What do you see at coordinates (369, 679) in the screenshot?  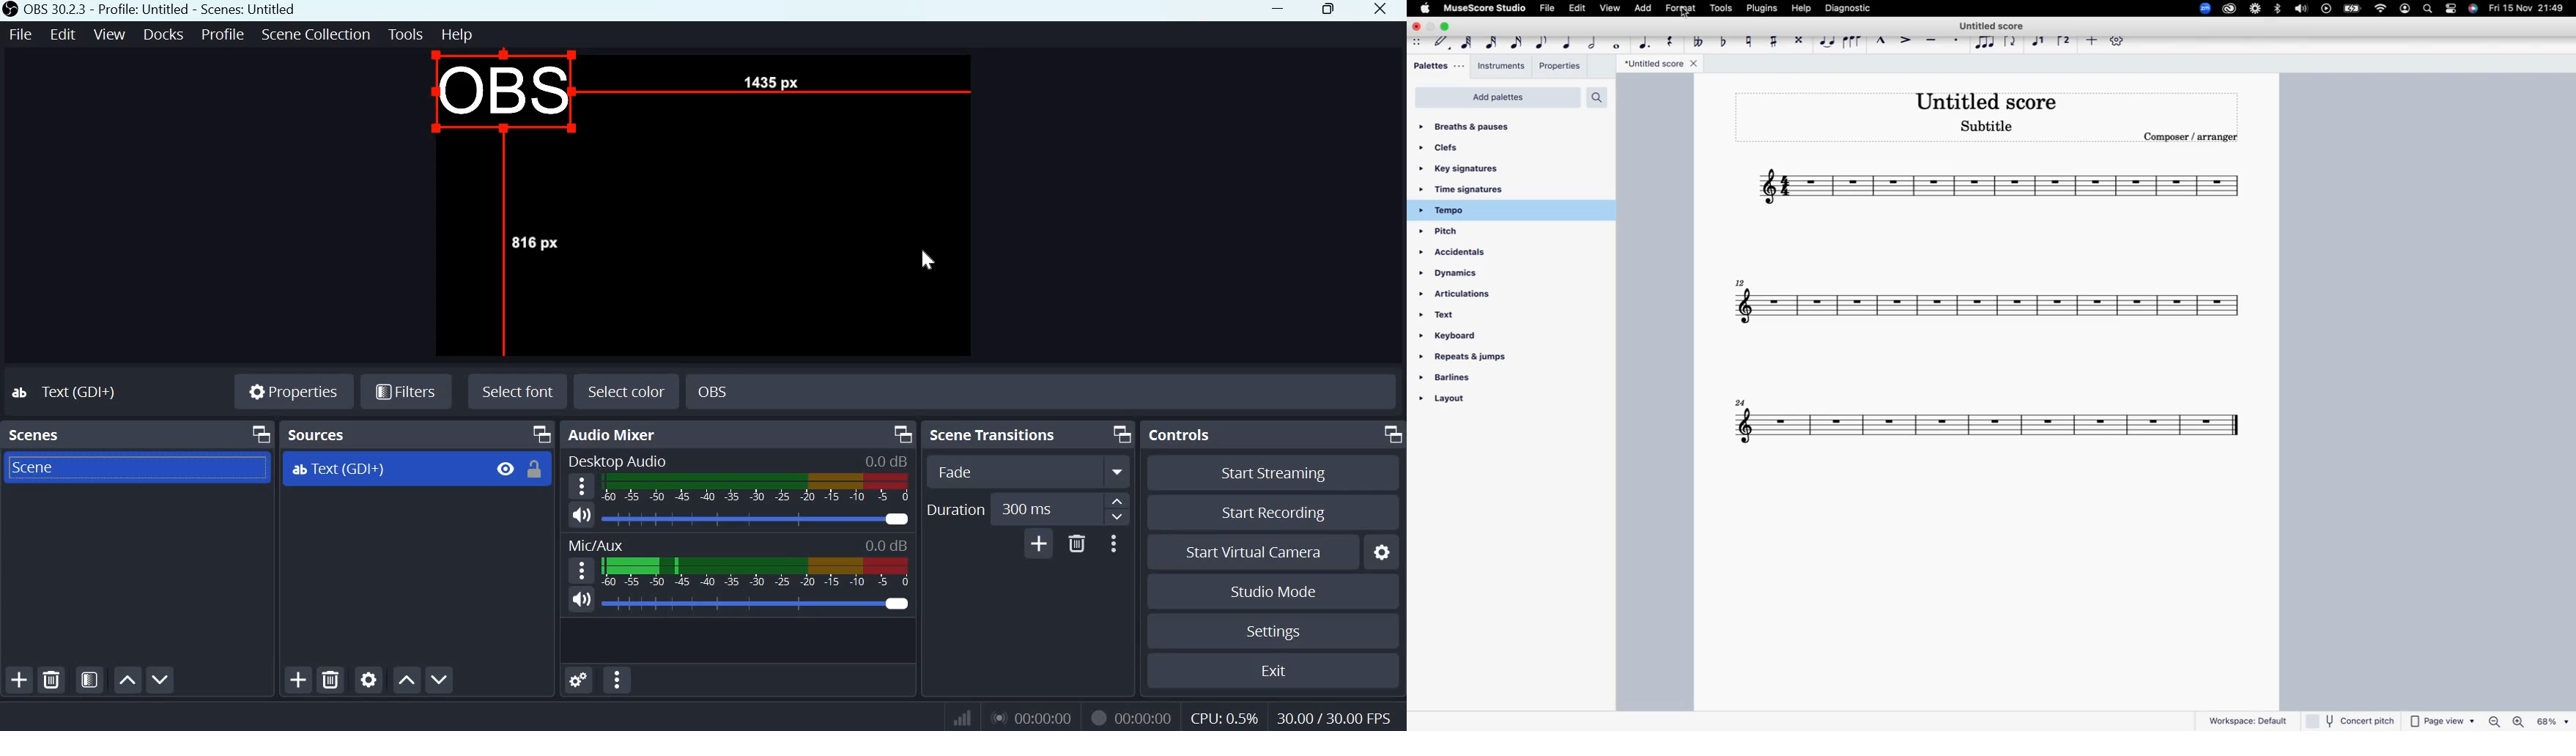 I see `Open source properties` at bounding box center [369, 679].